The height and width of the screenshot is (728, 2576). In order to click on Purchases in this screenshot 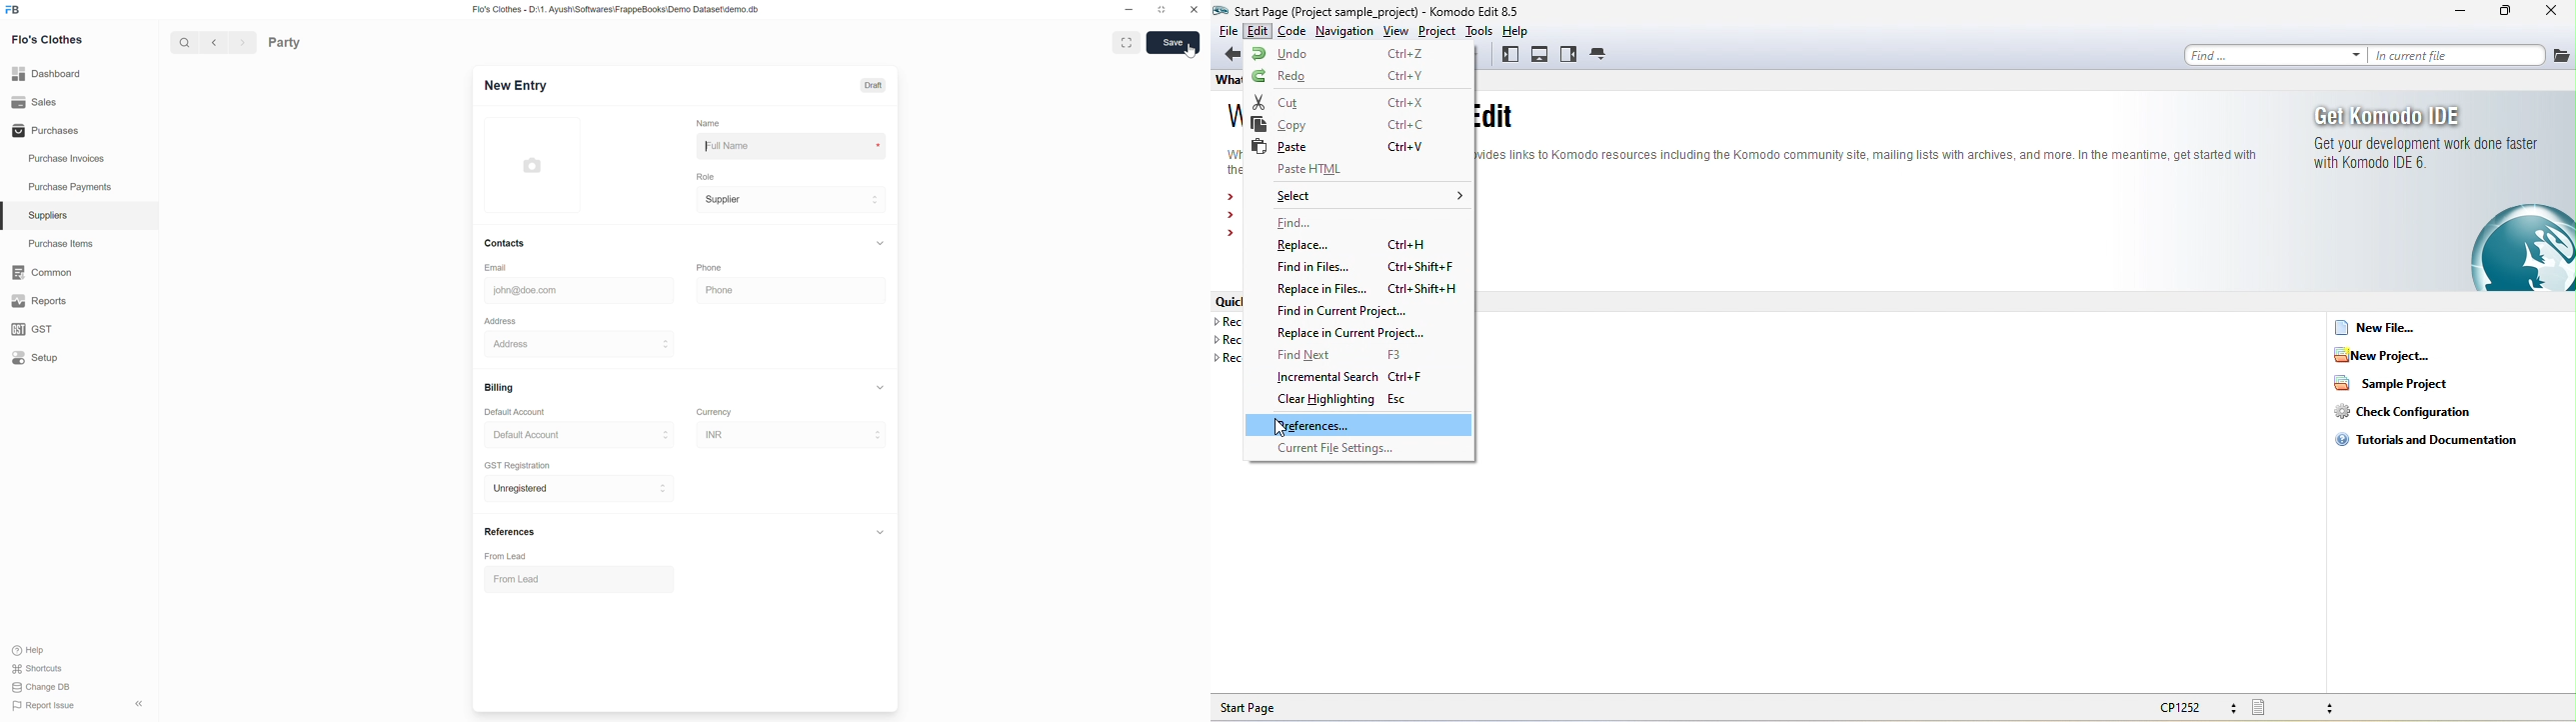, I will do `click(79, 130)`.